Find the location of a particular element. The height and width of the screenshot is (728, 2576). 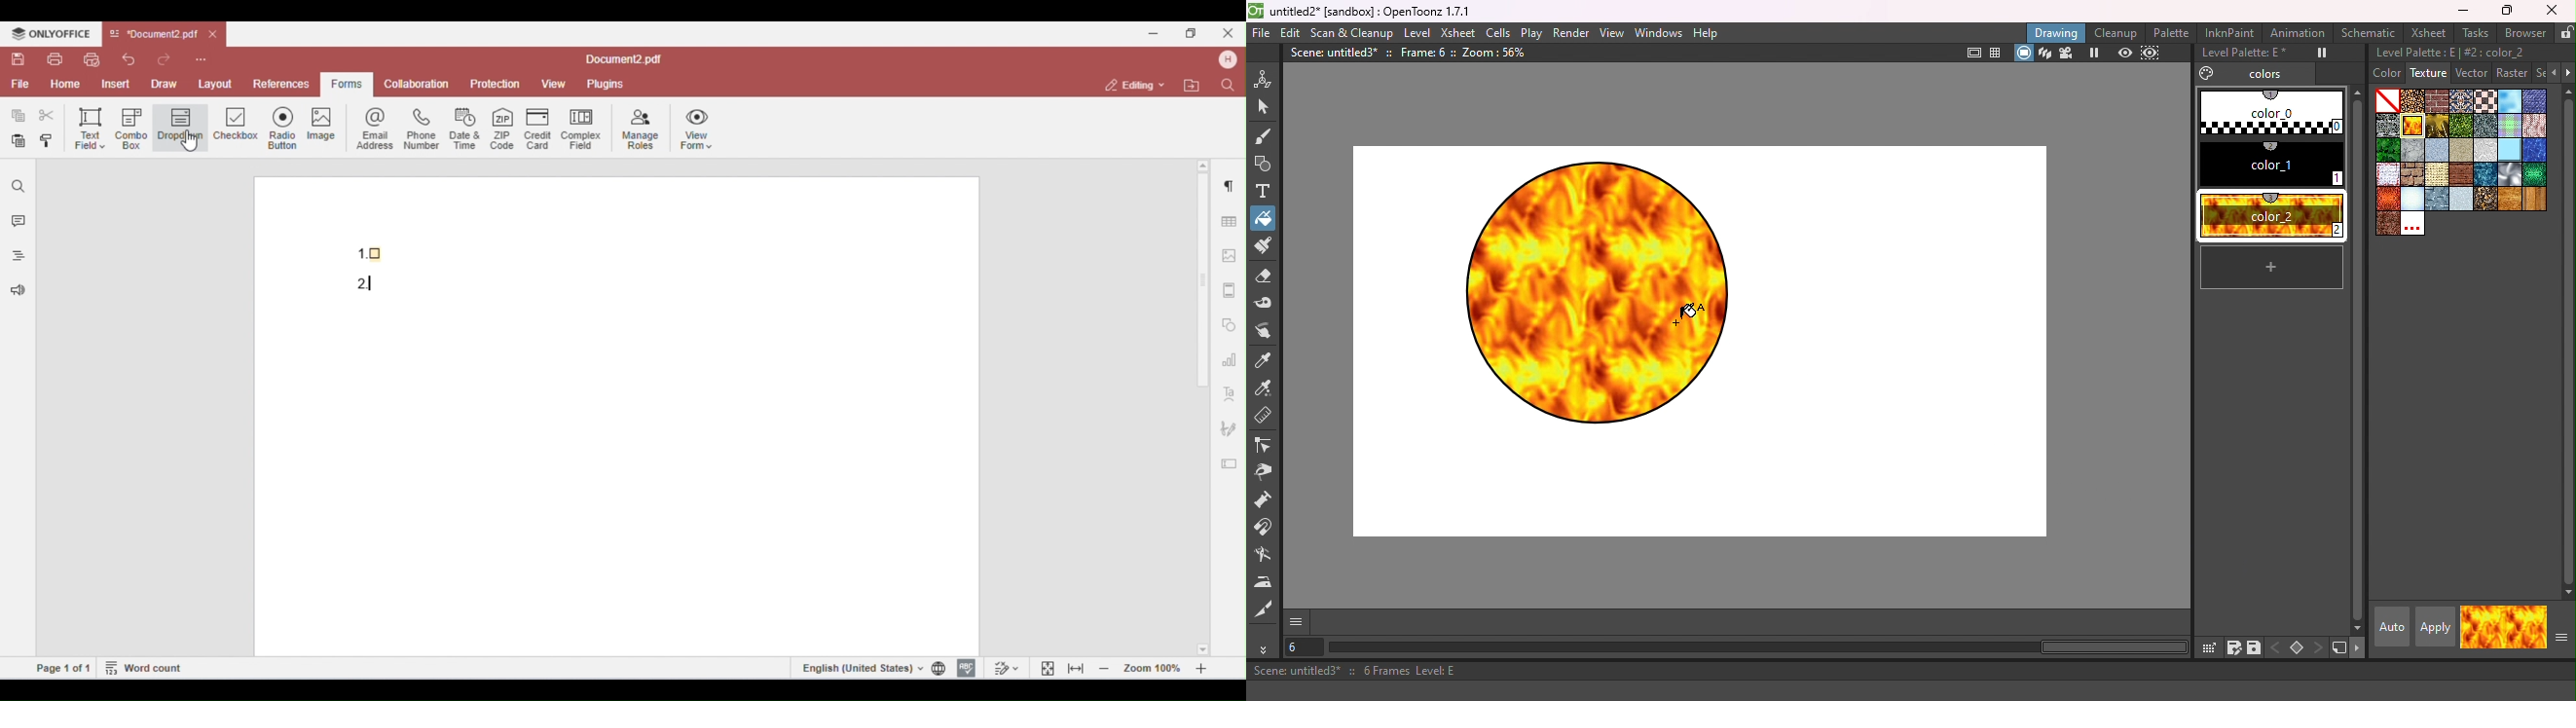

roughcanvas.bmp is located at coordinates (2438, 175).